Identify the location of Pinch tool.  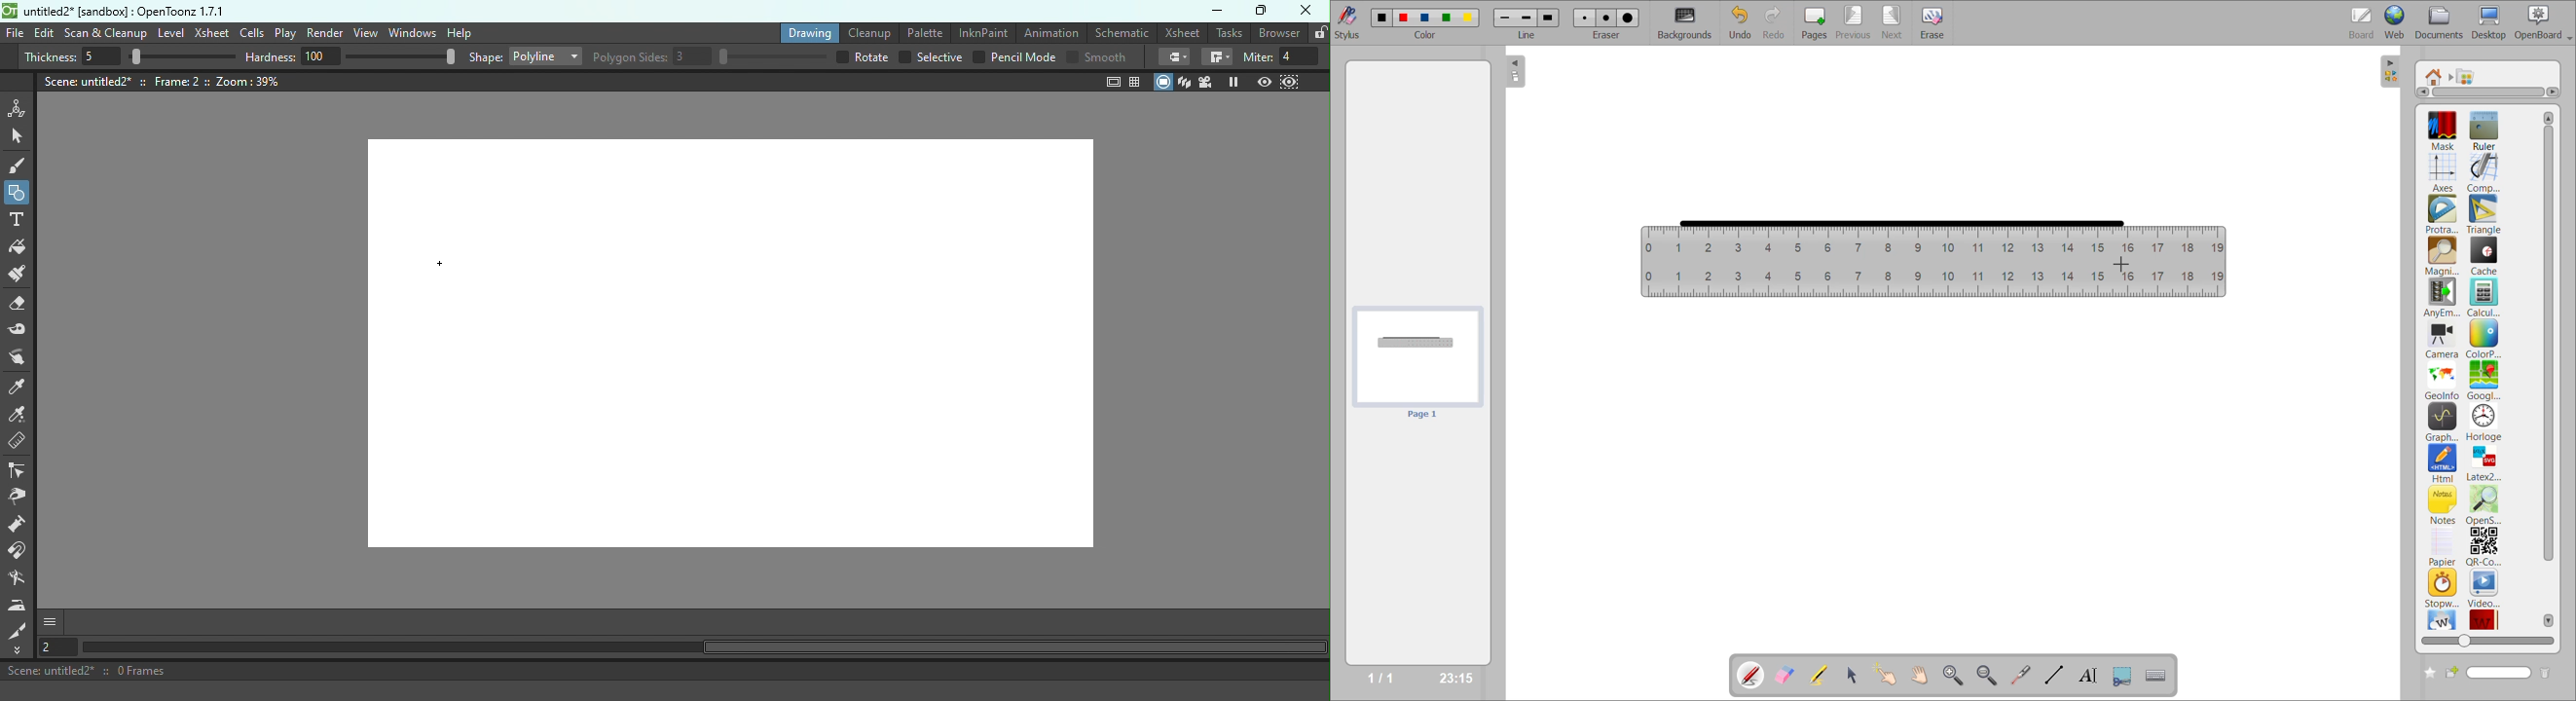
(22, 357).